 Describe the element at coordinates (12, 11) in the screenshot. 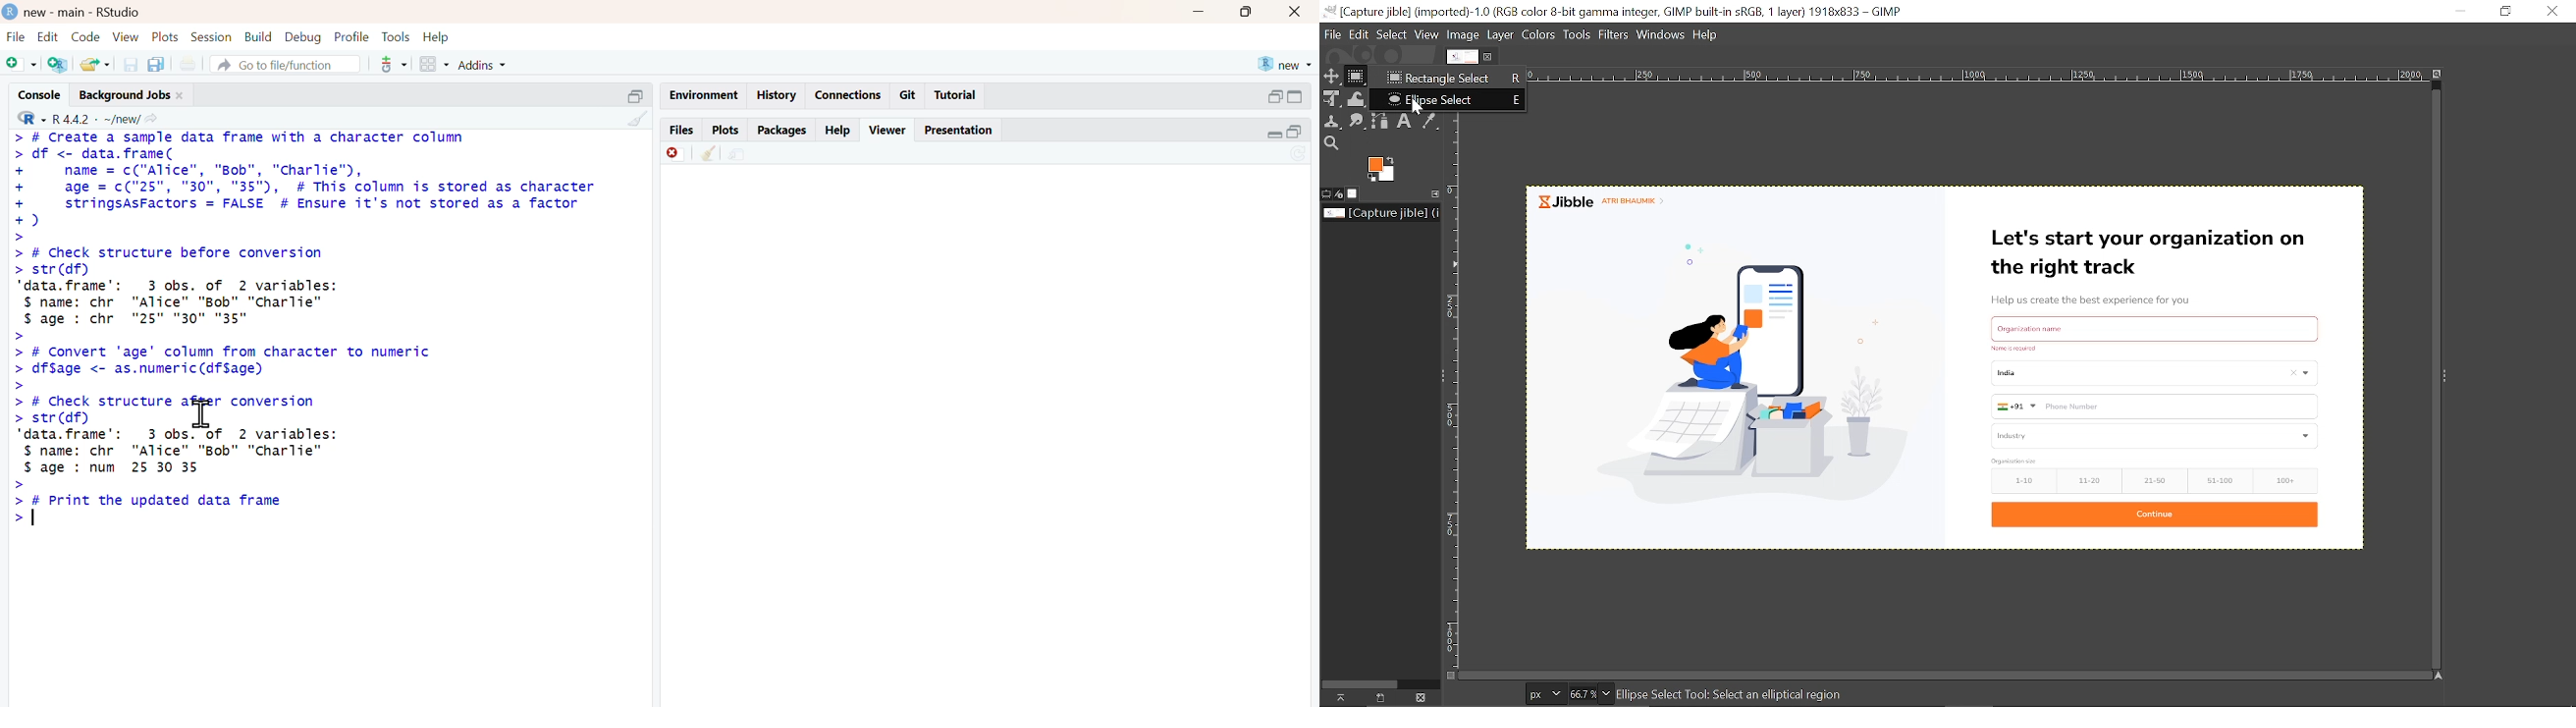

I see `logo` at that location.